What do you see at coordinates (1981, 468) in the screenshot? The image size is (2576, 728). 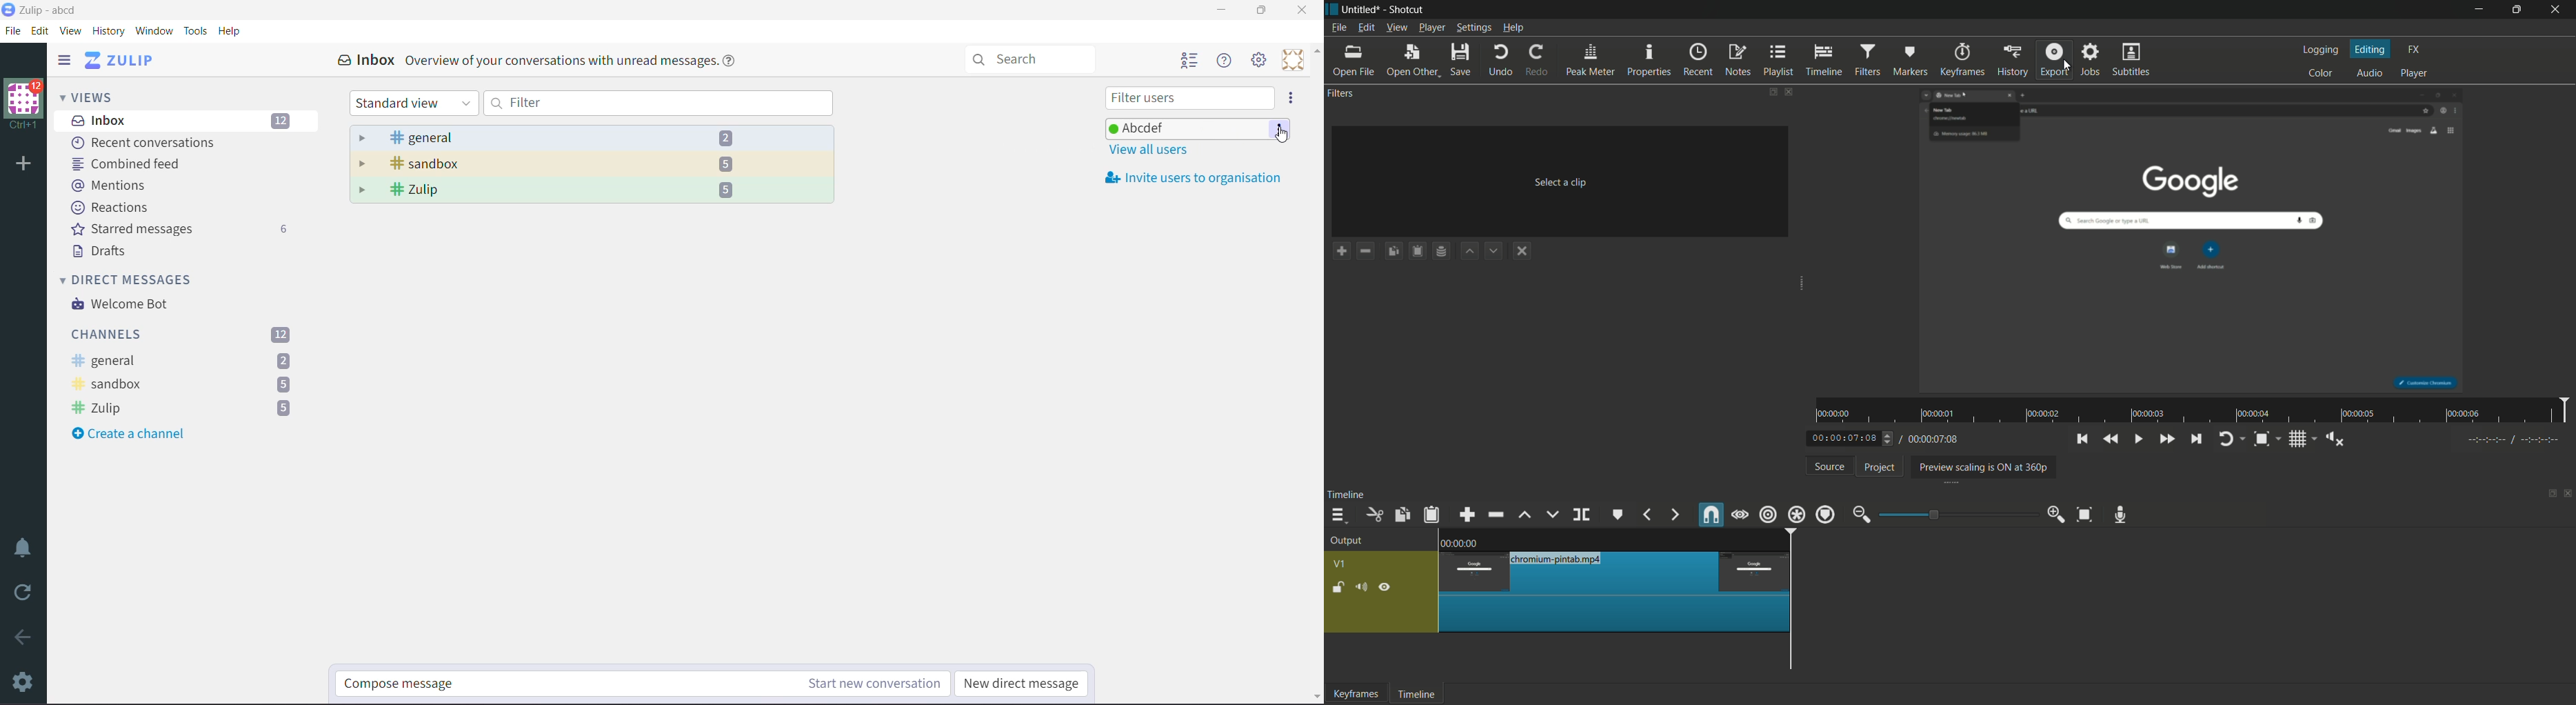 I see `preview scaling is on at 360p` at bounding box center [1981, 468].